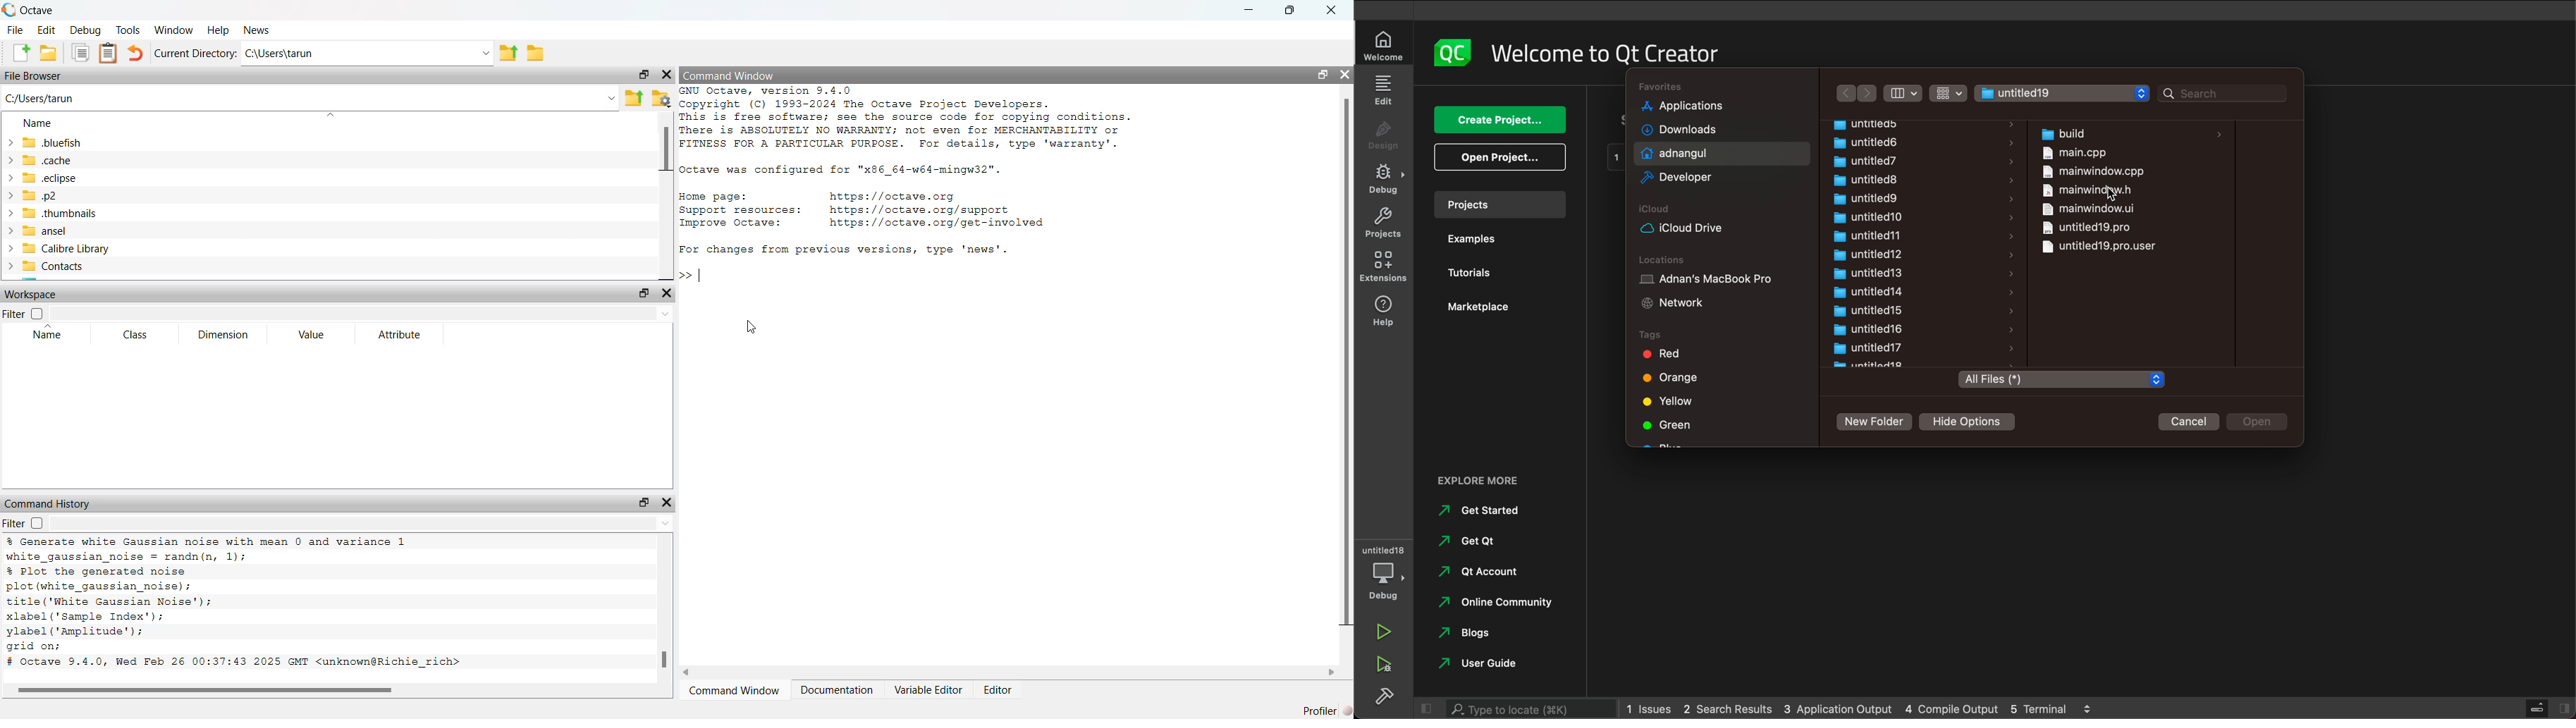 The image size is (2576, 728). Describe the element at coordinates (1344, 75) in the screenshot. I see `close` at that location.